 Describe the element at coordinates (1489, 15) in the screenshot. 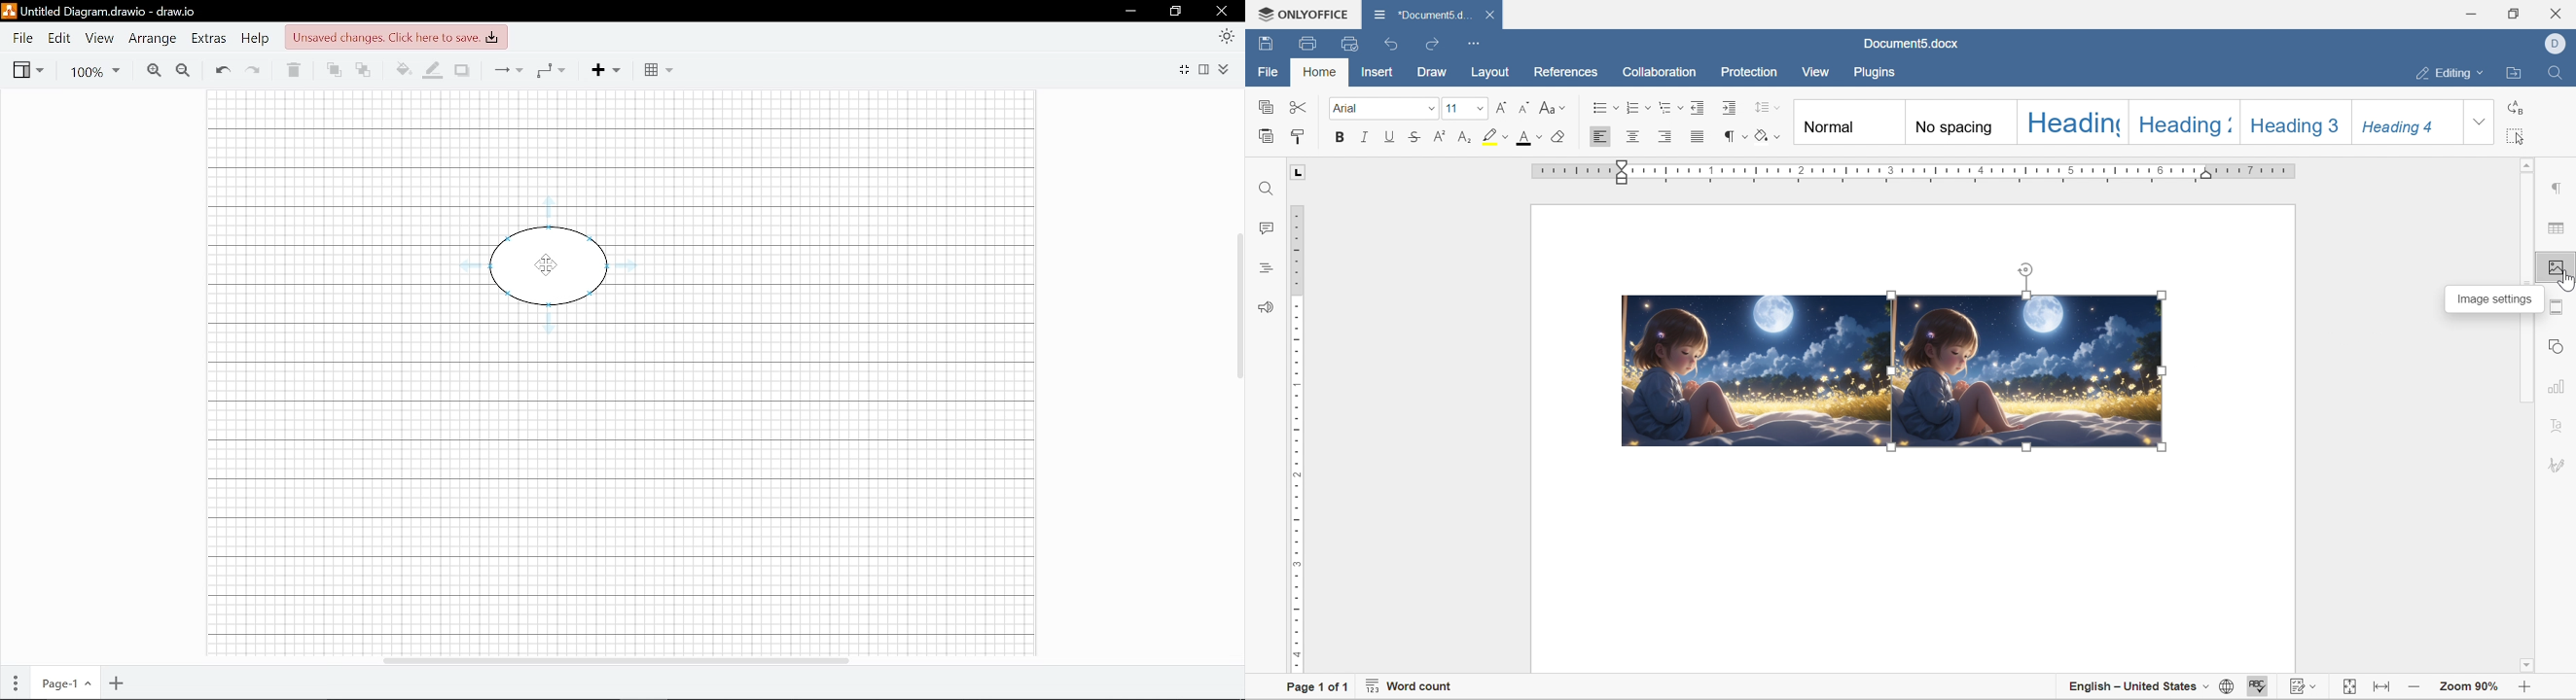

I see `close` at that location.